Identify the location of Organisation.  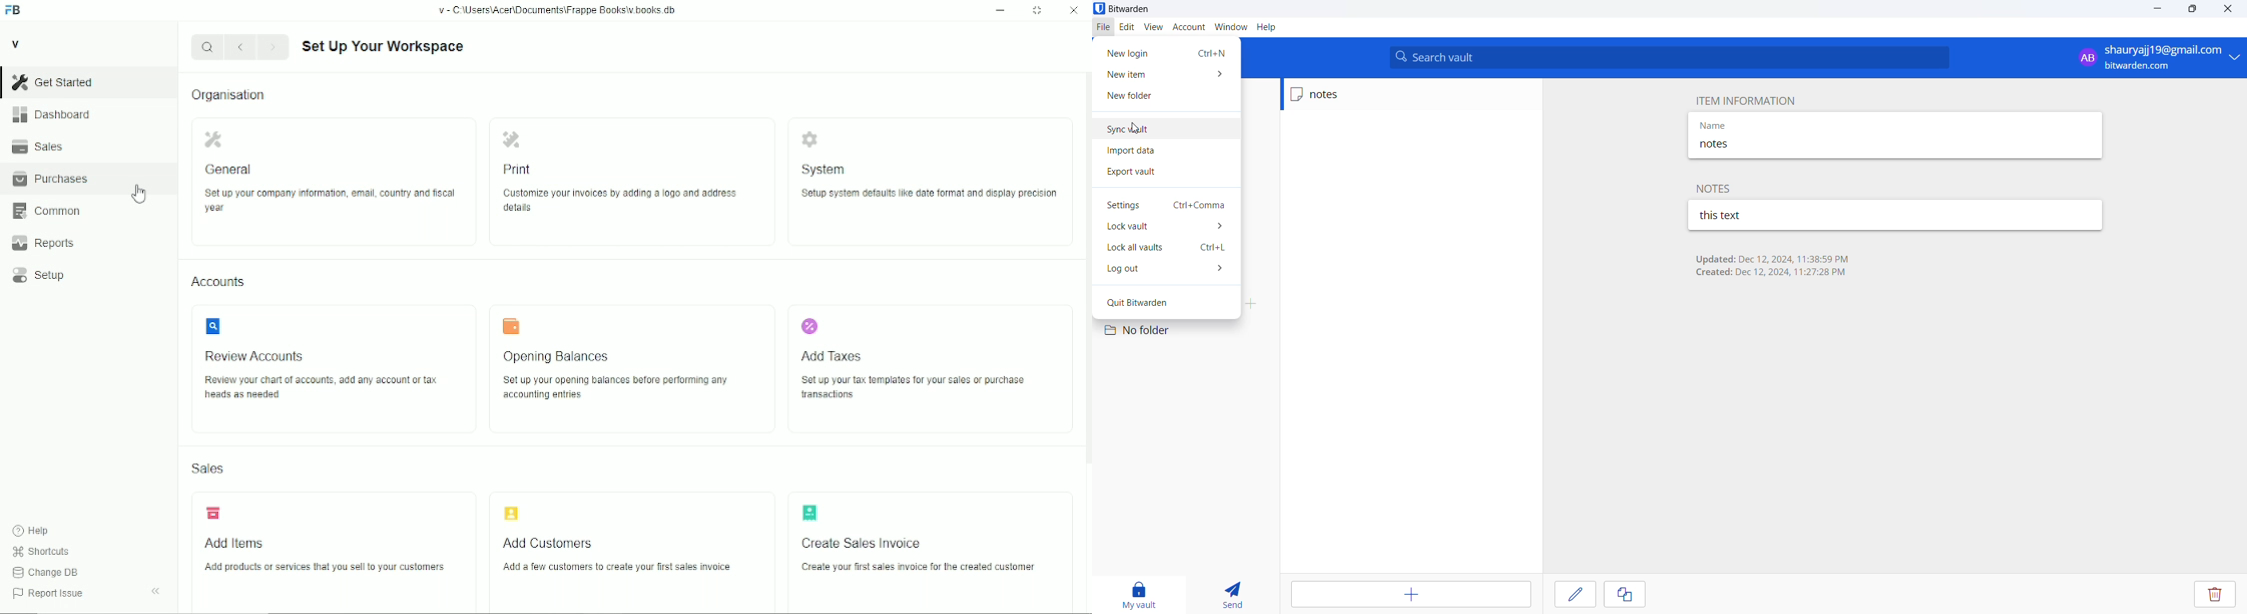
(228, 95).